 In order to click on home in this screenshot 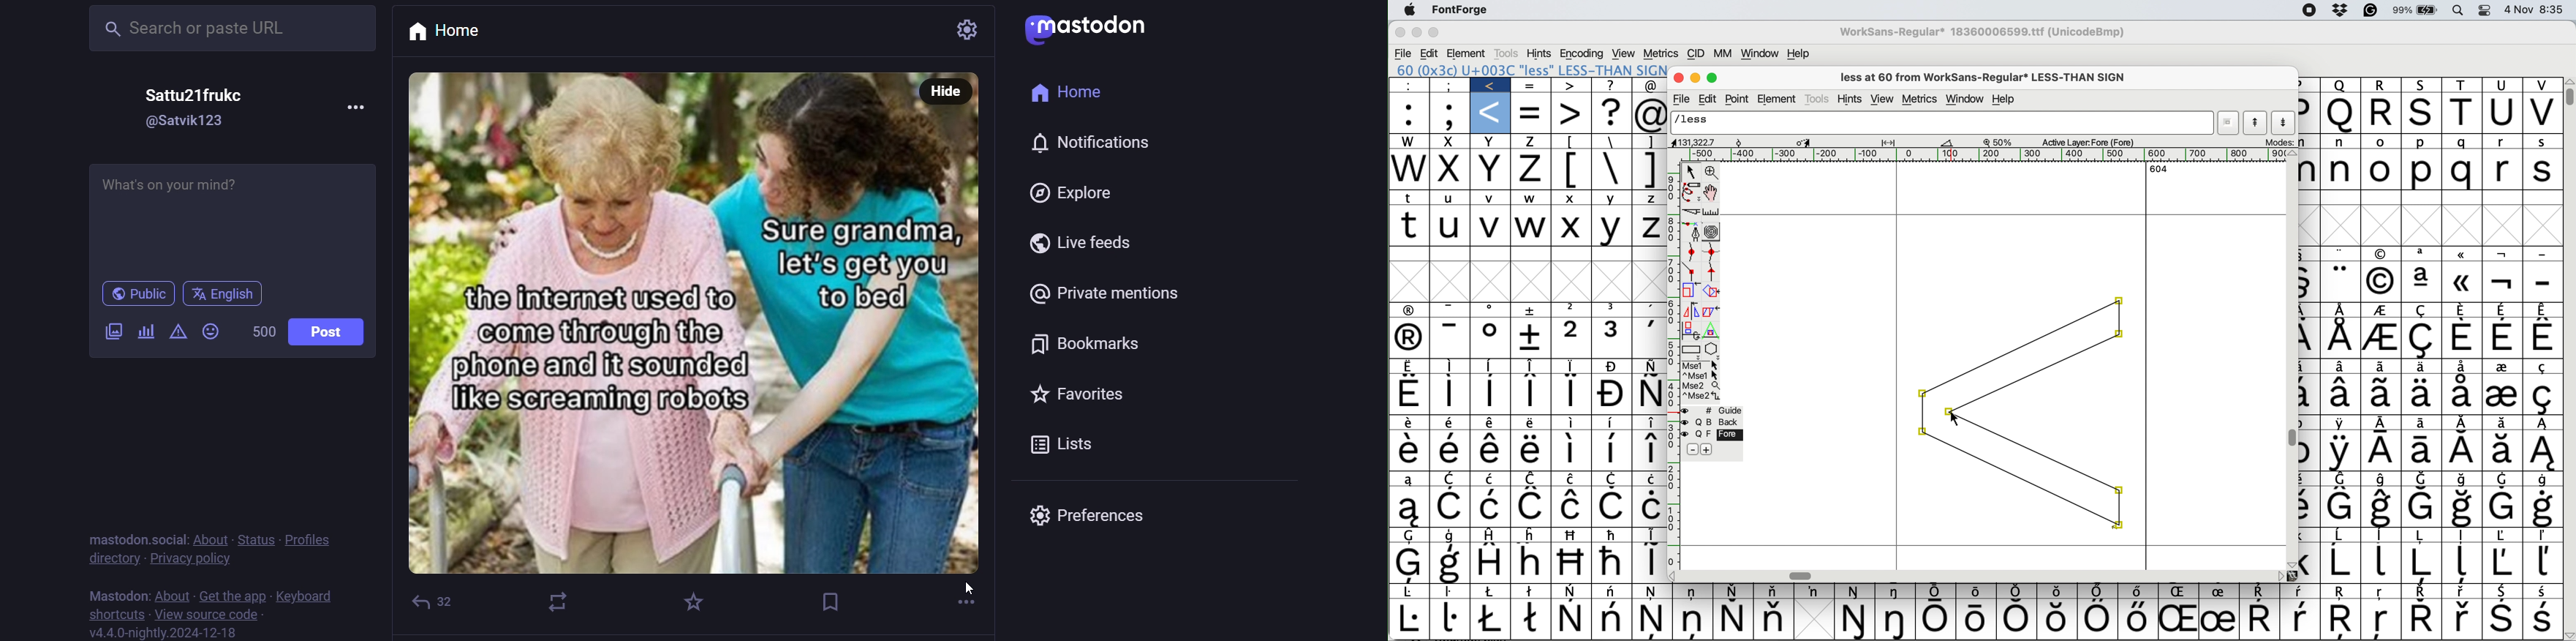, I will do `click(1063, 94)`.